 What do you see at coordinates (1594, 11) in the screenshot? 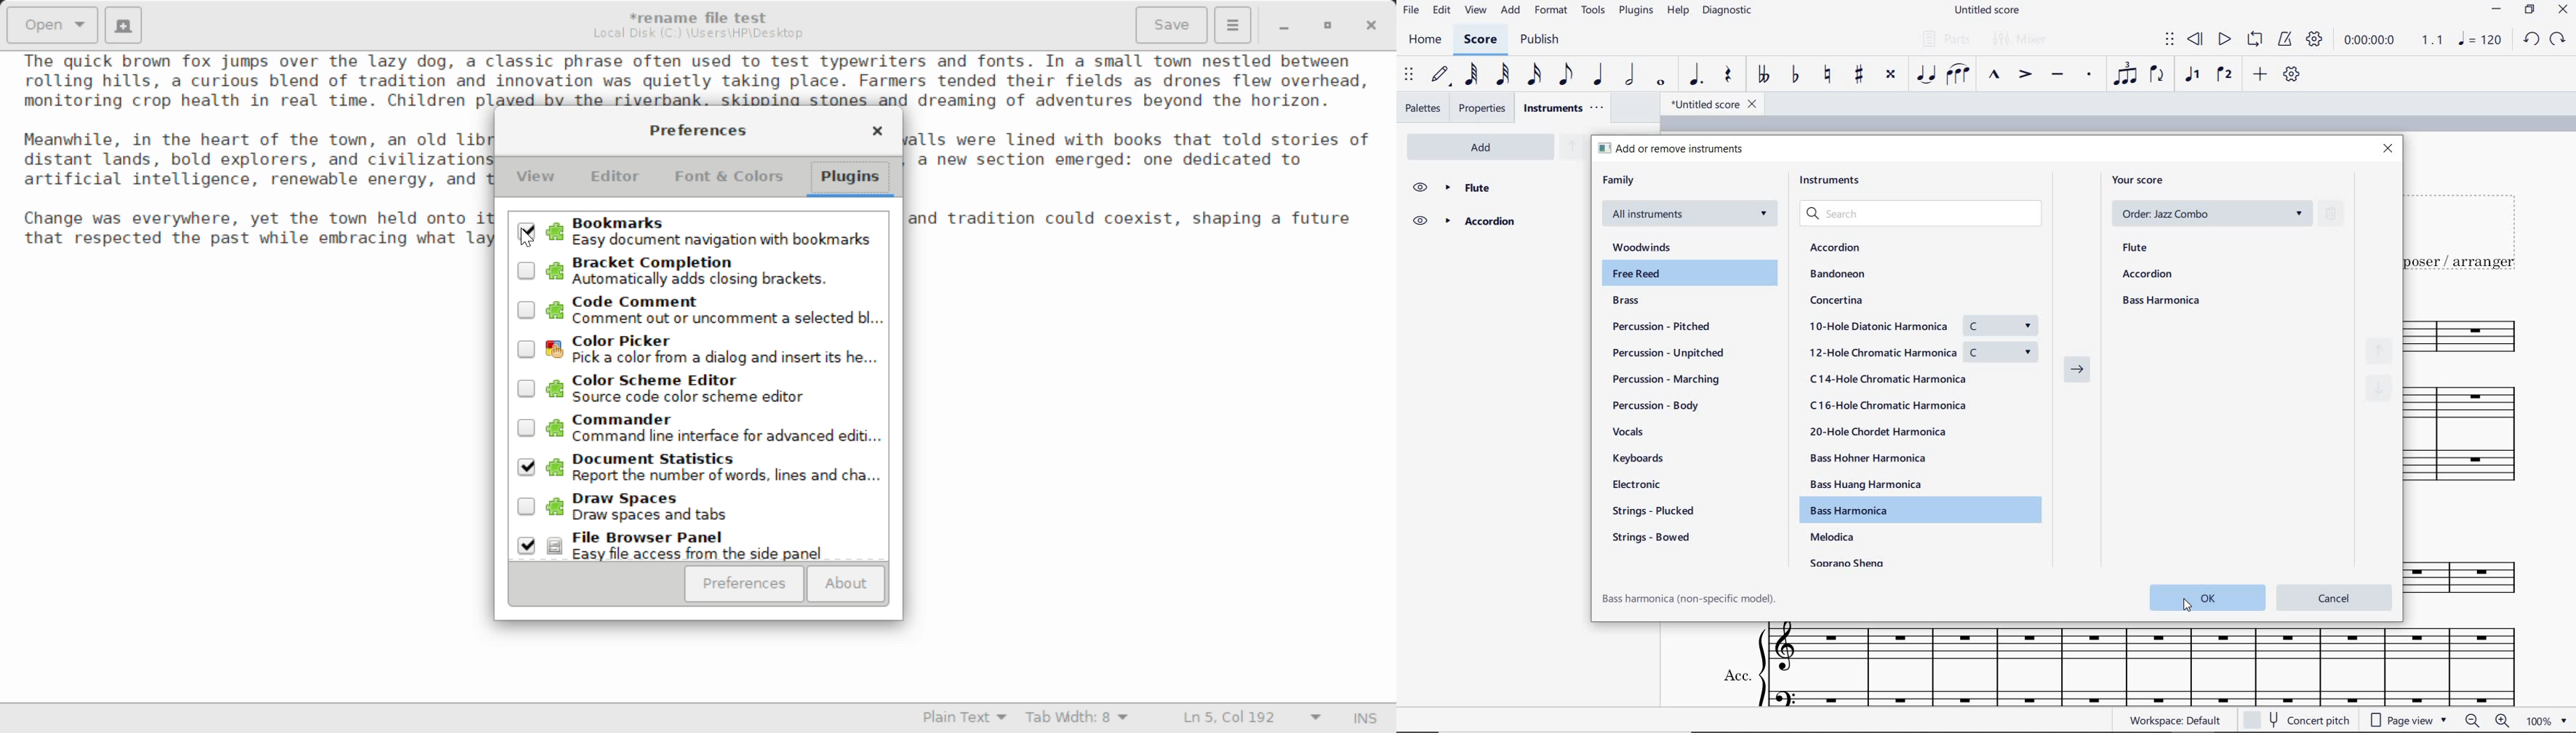
I see `TOOLS` at bounding box center [1594, 11].